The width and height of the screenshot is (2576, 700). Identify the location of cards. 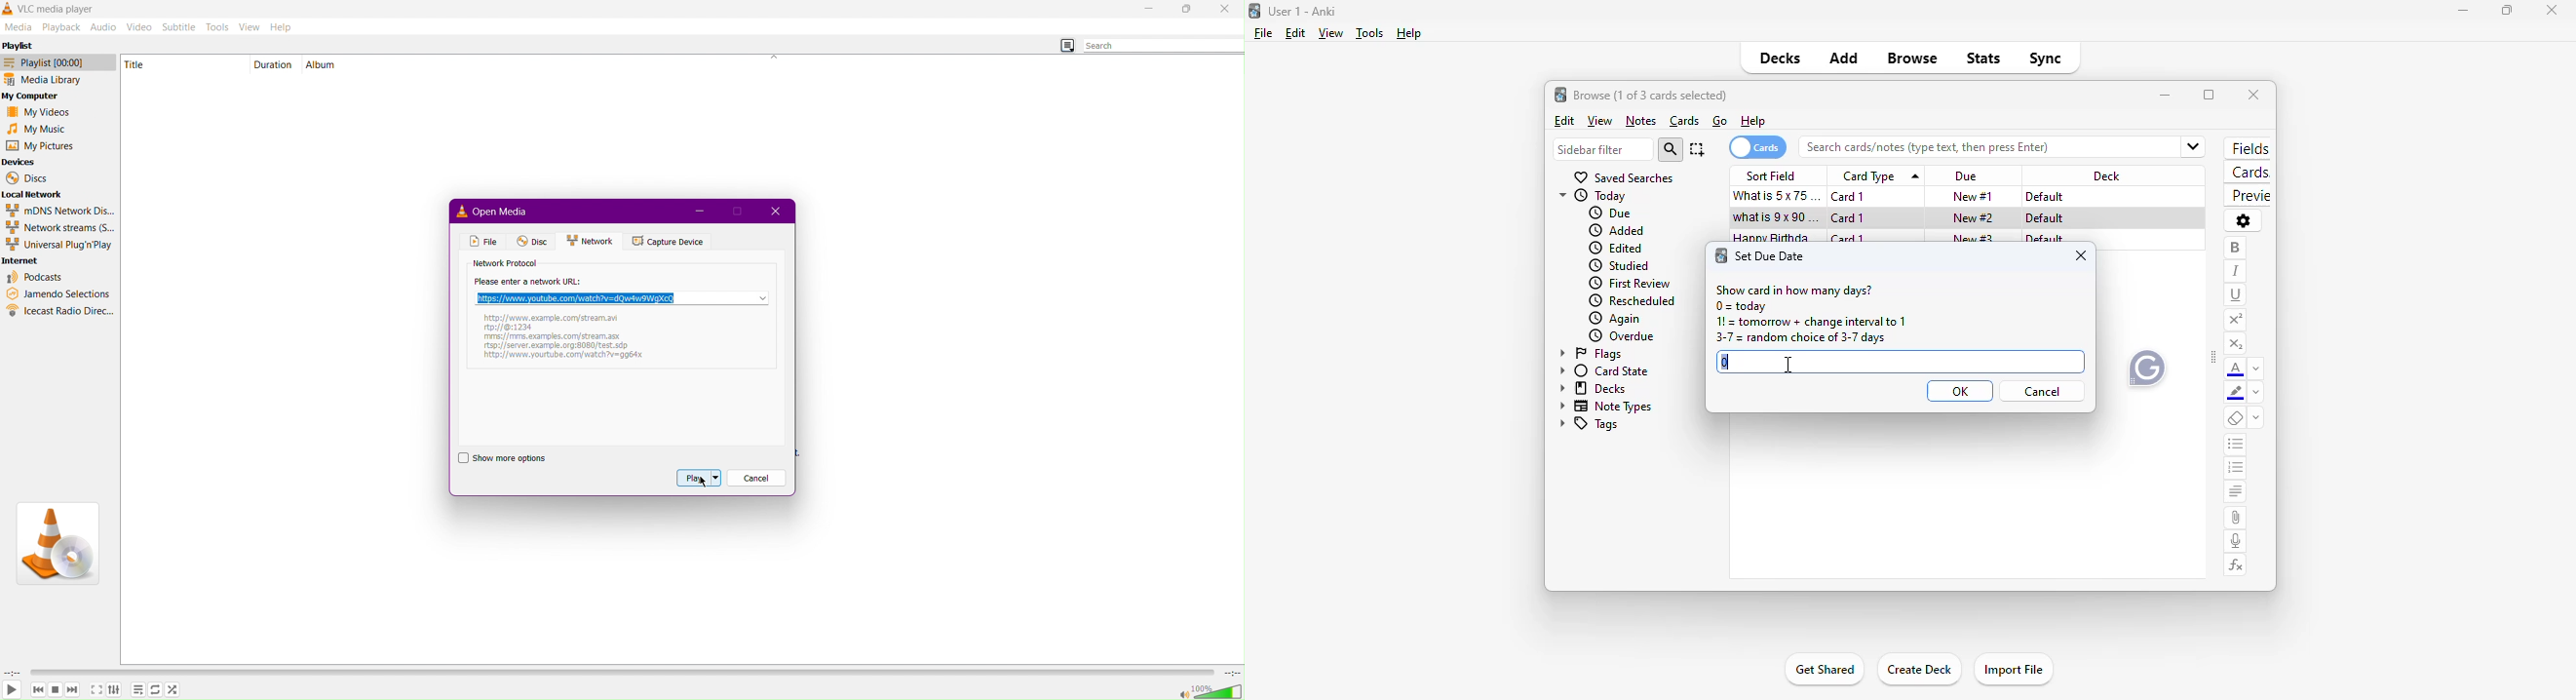
(1756, 147).